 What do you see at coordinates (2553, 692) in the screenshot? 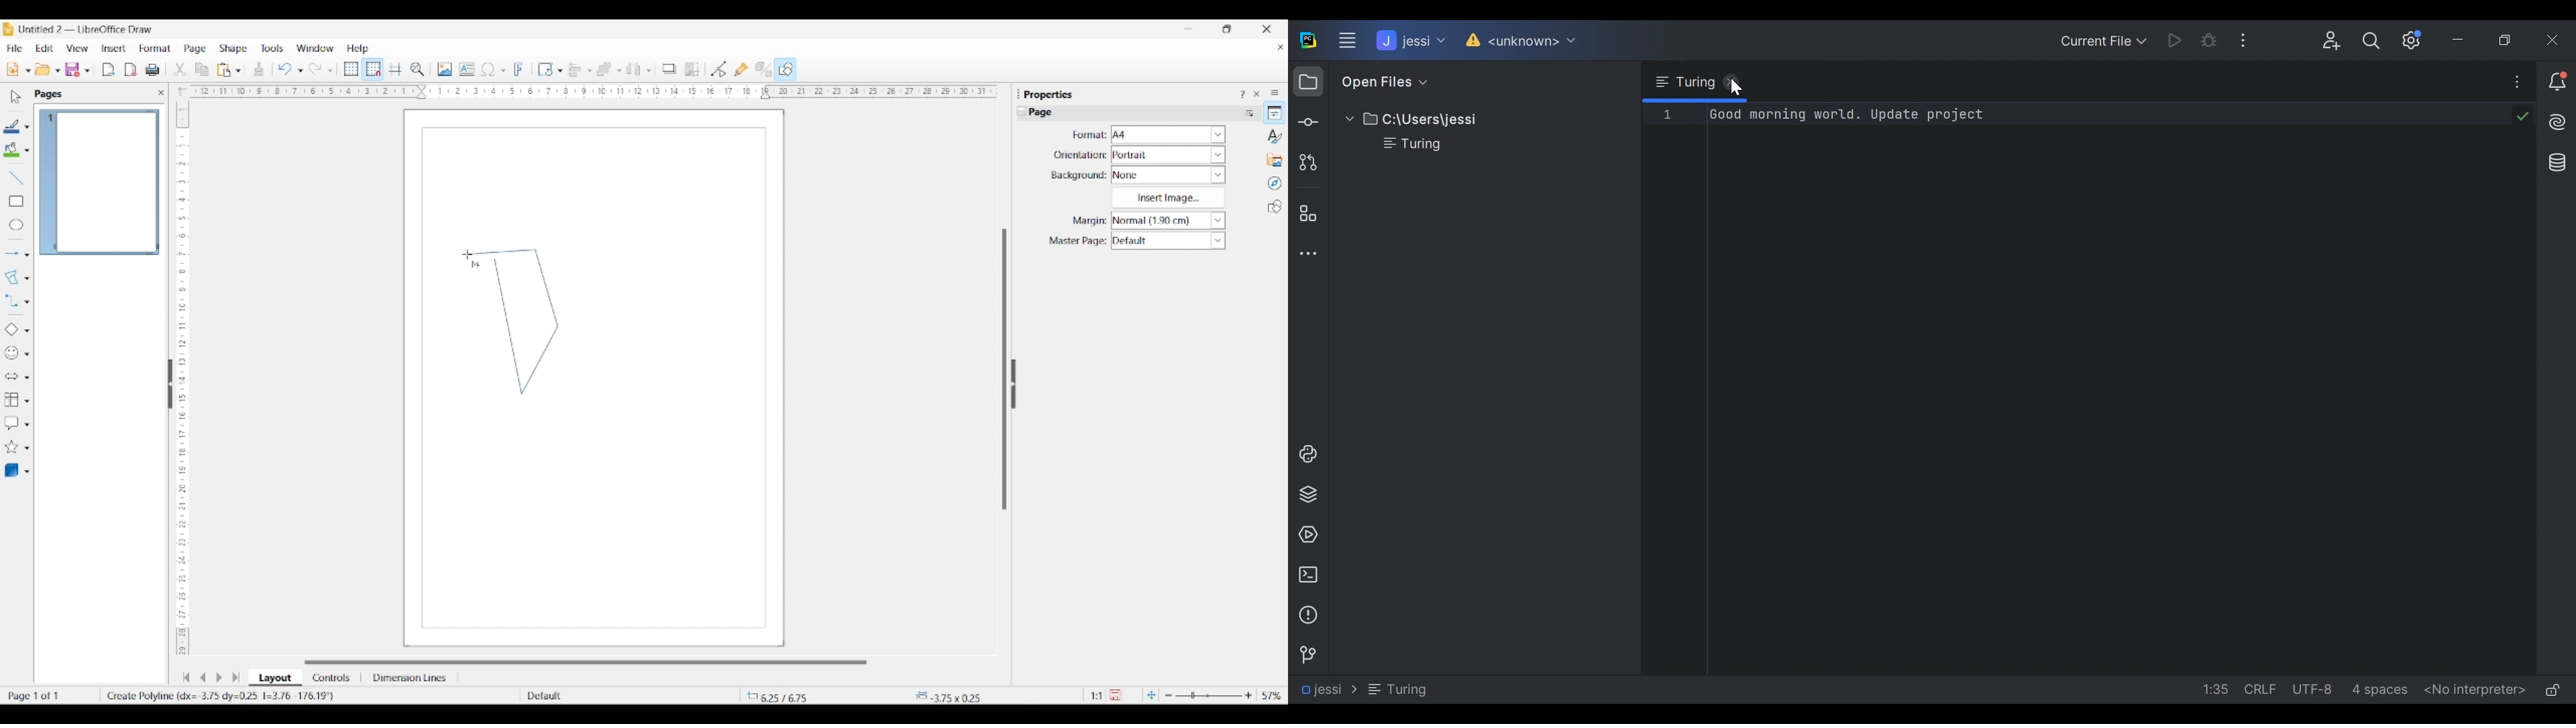
I see `(un)lock` at bounding box center [2553, 692].